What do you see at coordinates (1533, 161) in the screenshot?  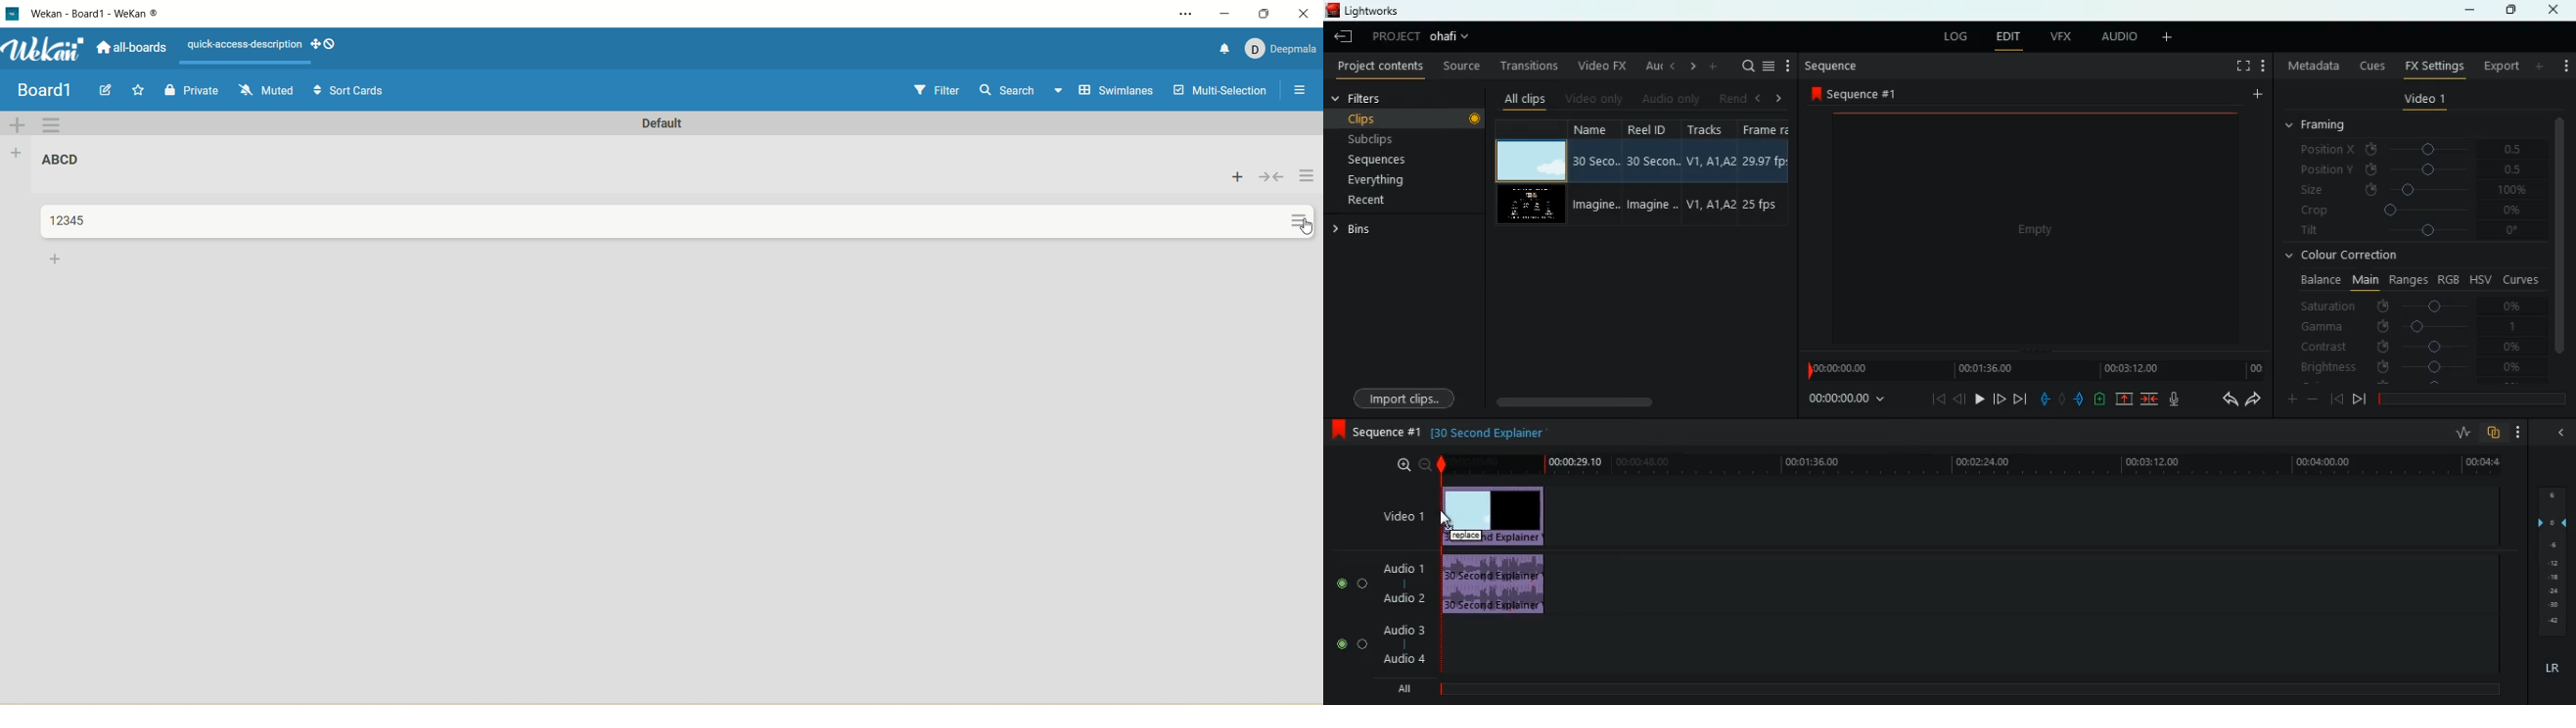 I see `video` at bounding box center [1533, 161].